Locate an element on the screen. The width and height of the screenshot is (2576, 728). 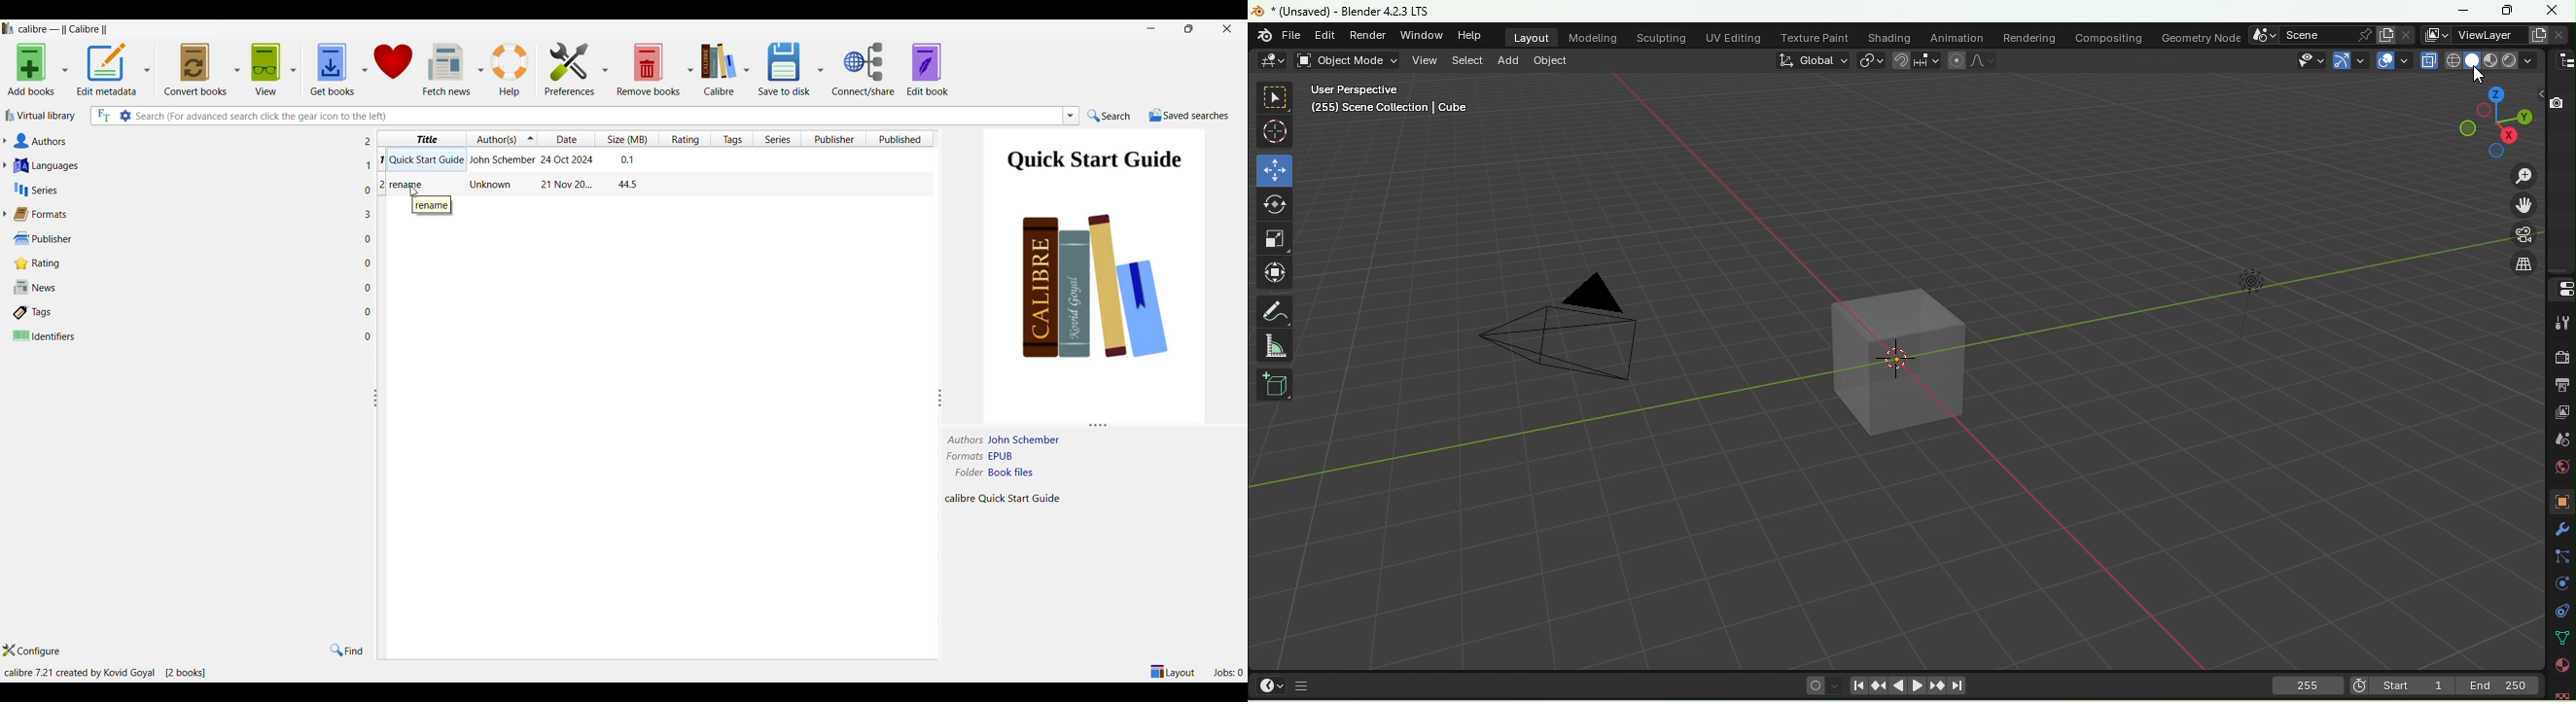
Help is located at coordinates (511, 70).